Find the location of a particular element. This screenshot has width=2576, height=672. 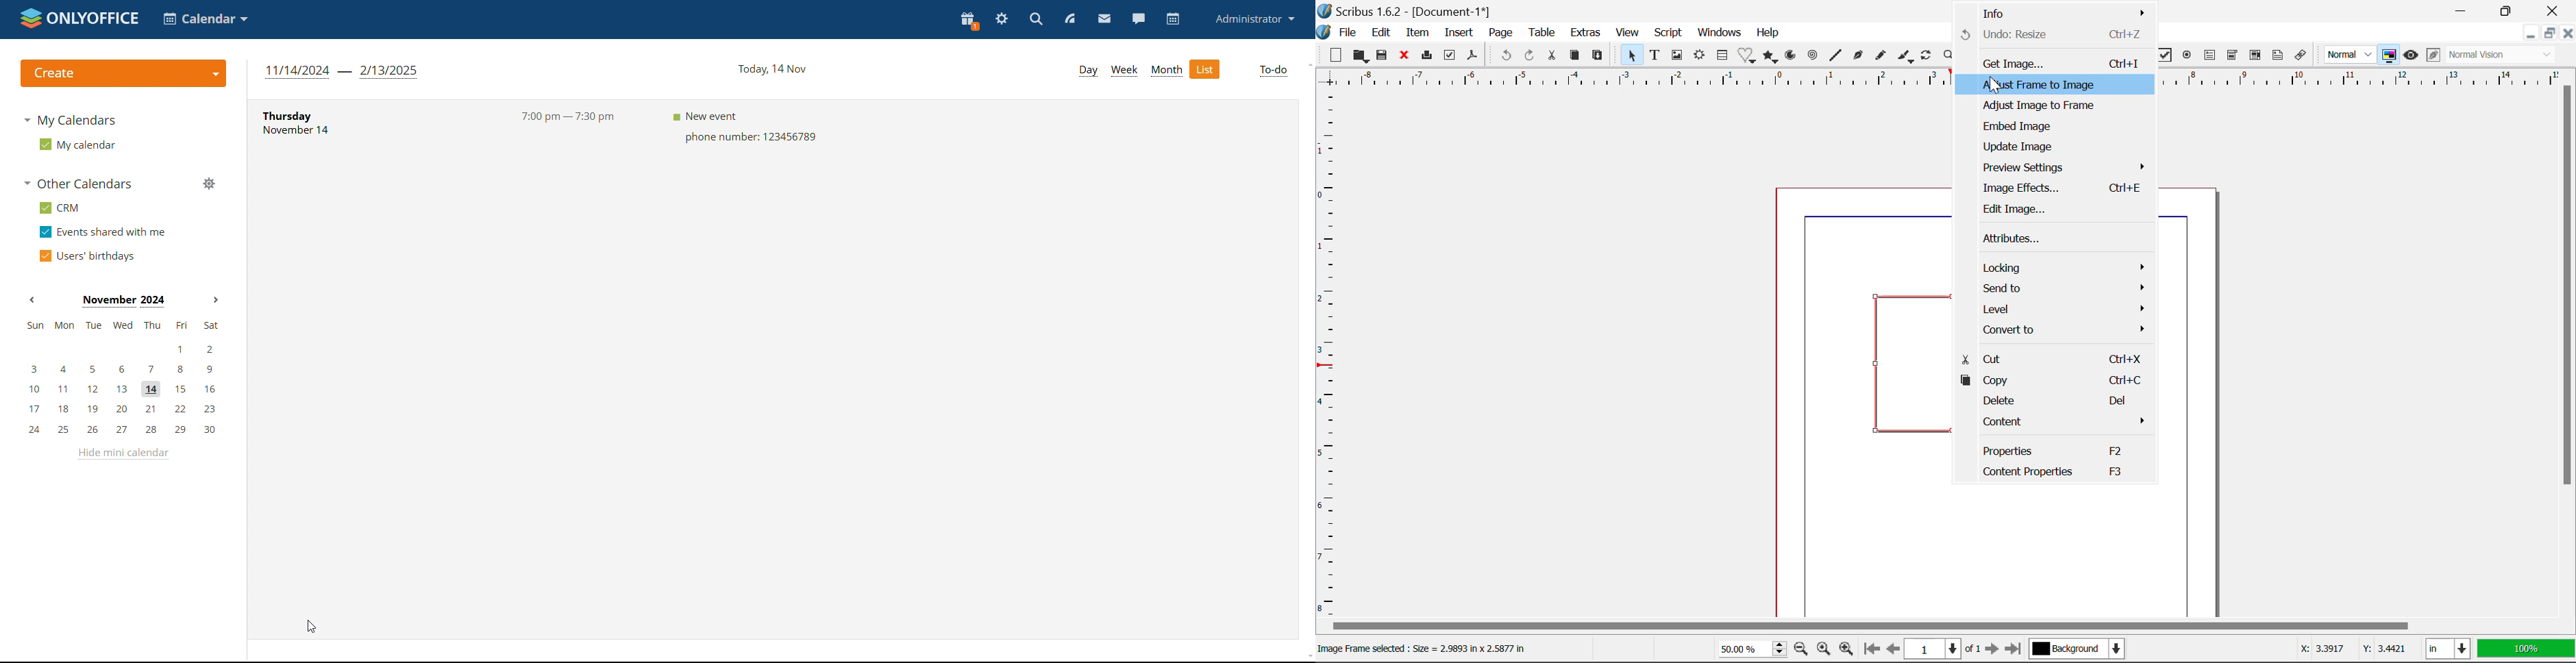

Content Properties is located at coordinates (2051, 472).